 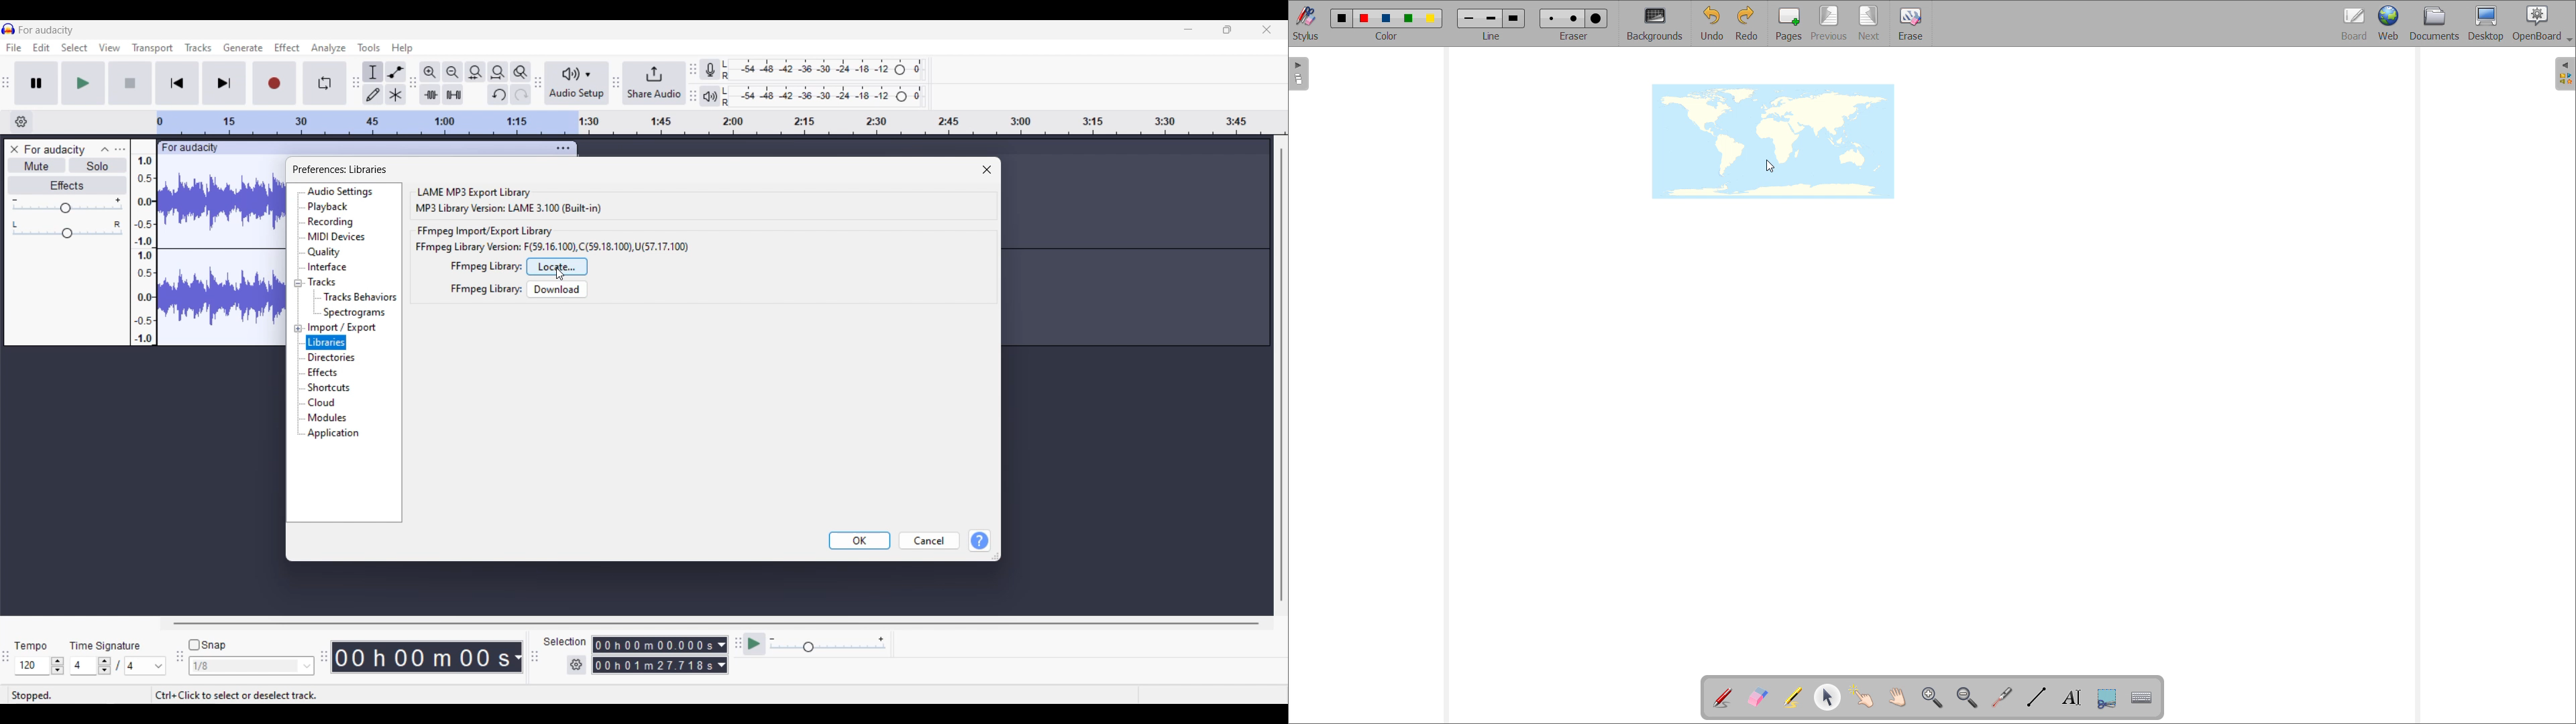 I want to click on medium, so click(x=1575, y=19).